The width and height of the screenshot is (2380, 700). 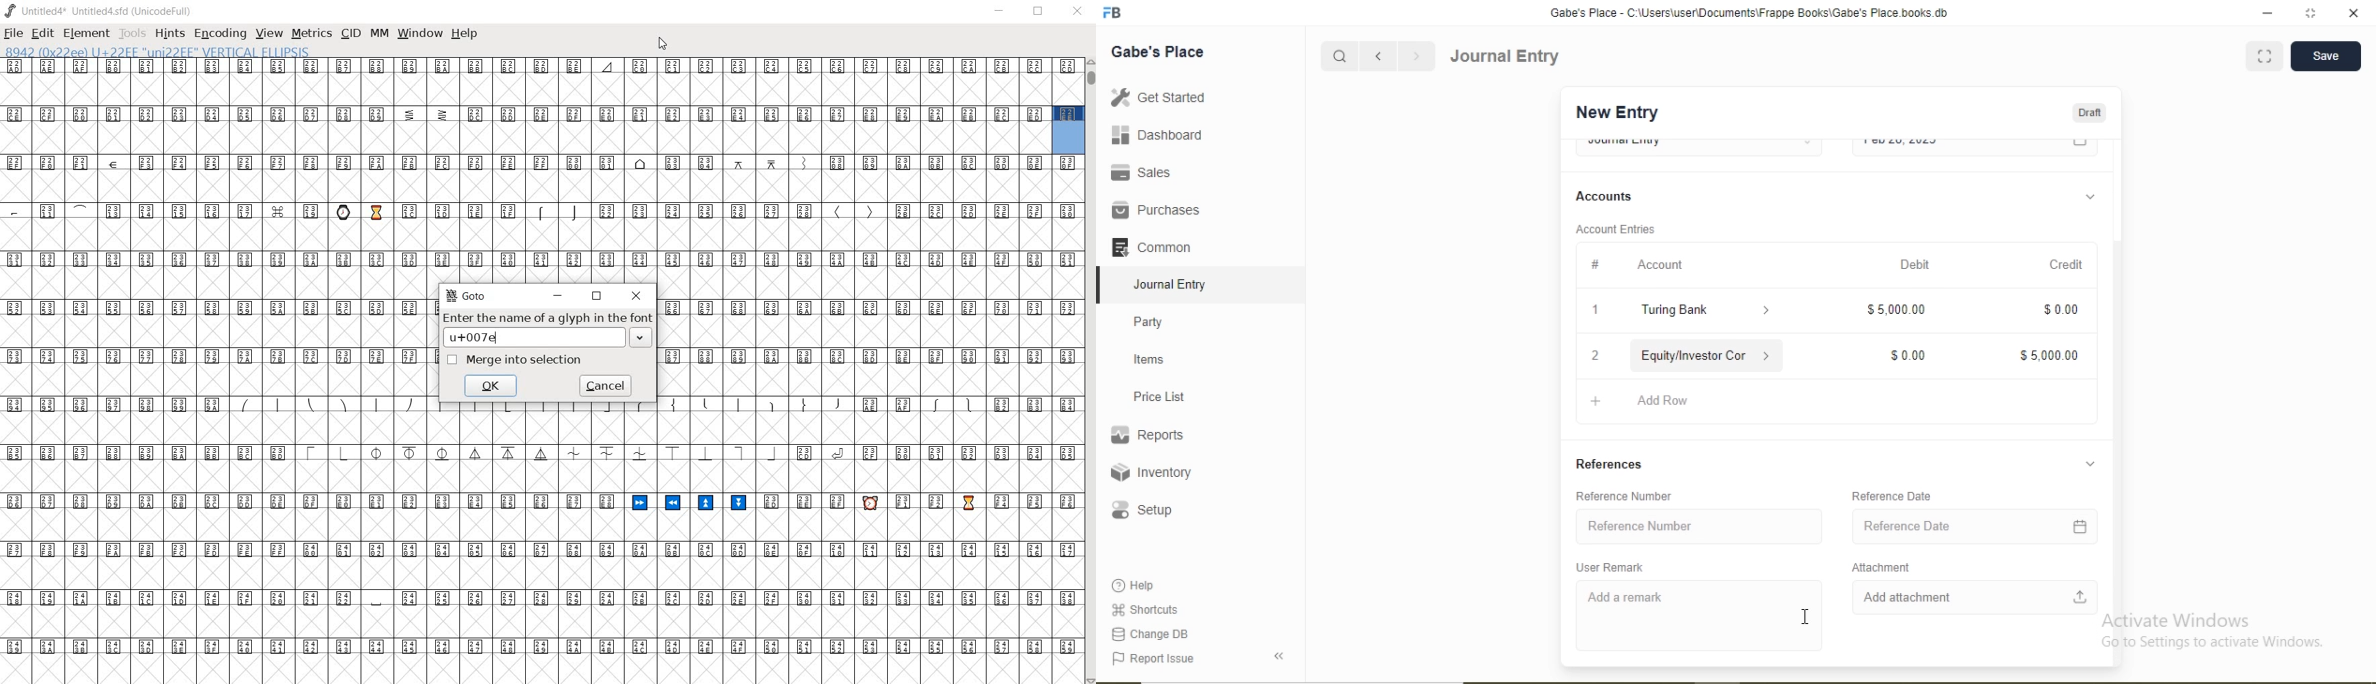 What do you see at coordinates (2325, 54) in the screenshot?
I see `Save` at bounding box center [2325, 54].